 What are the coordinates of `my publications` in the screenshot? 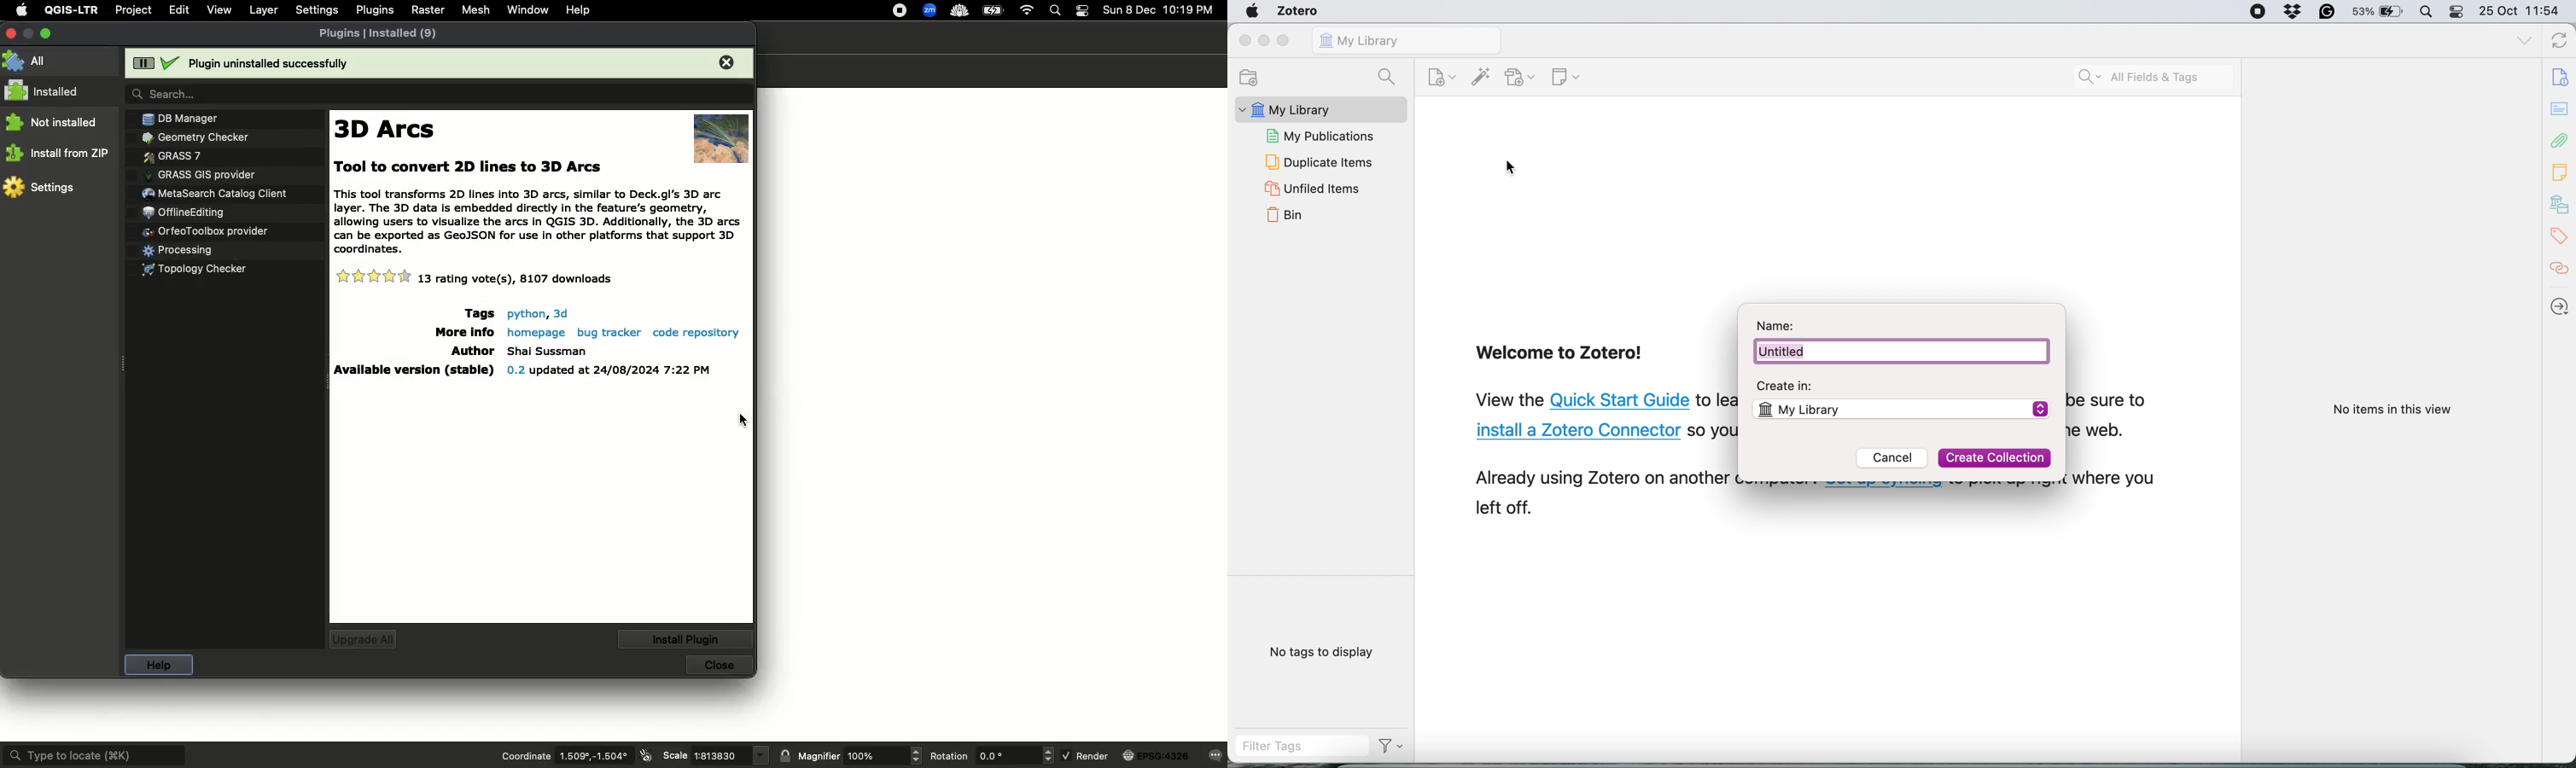 It's located at (1323, 134).